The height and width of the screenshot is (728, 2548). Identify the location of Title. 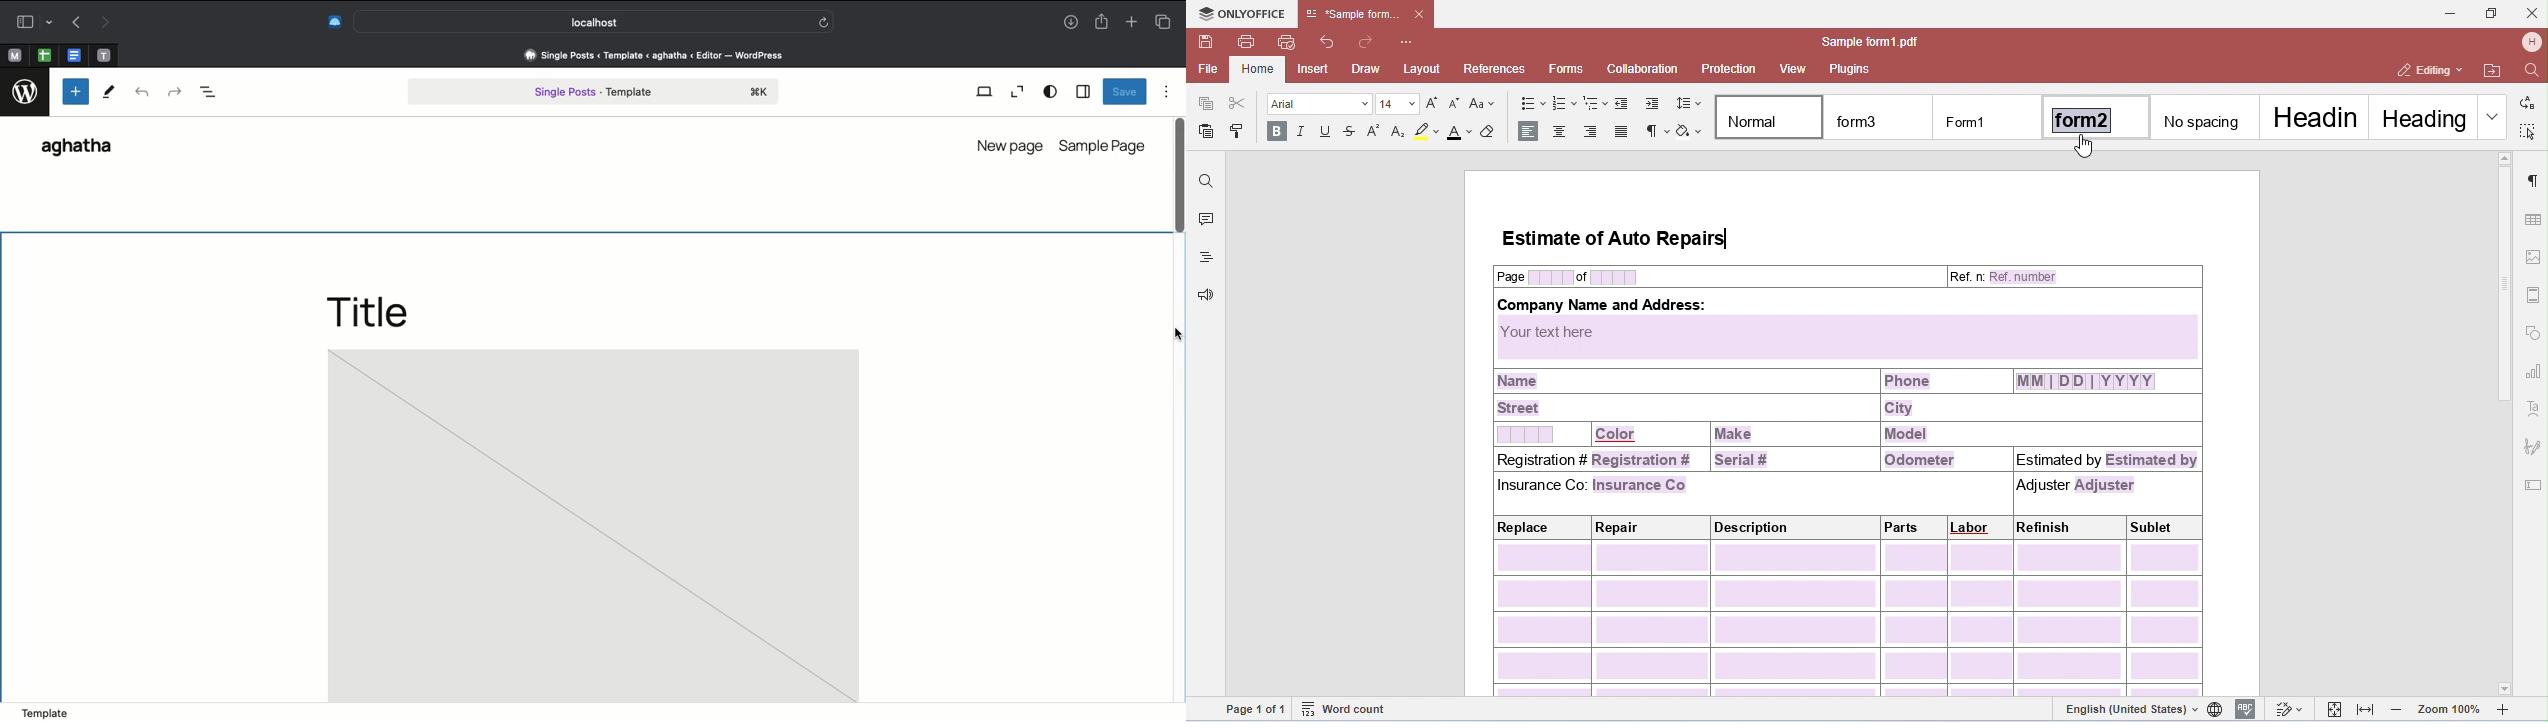
(382, 312).